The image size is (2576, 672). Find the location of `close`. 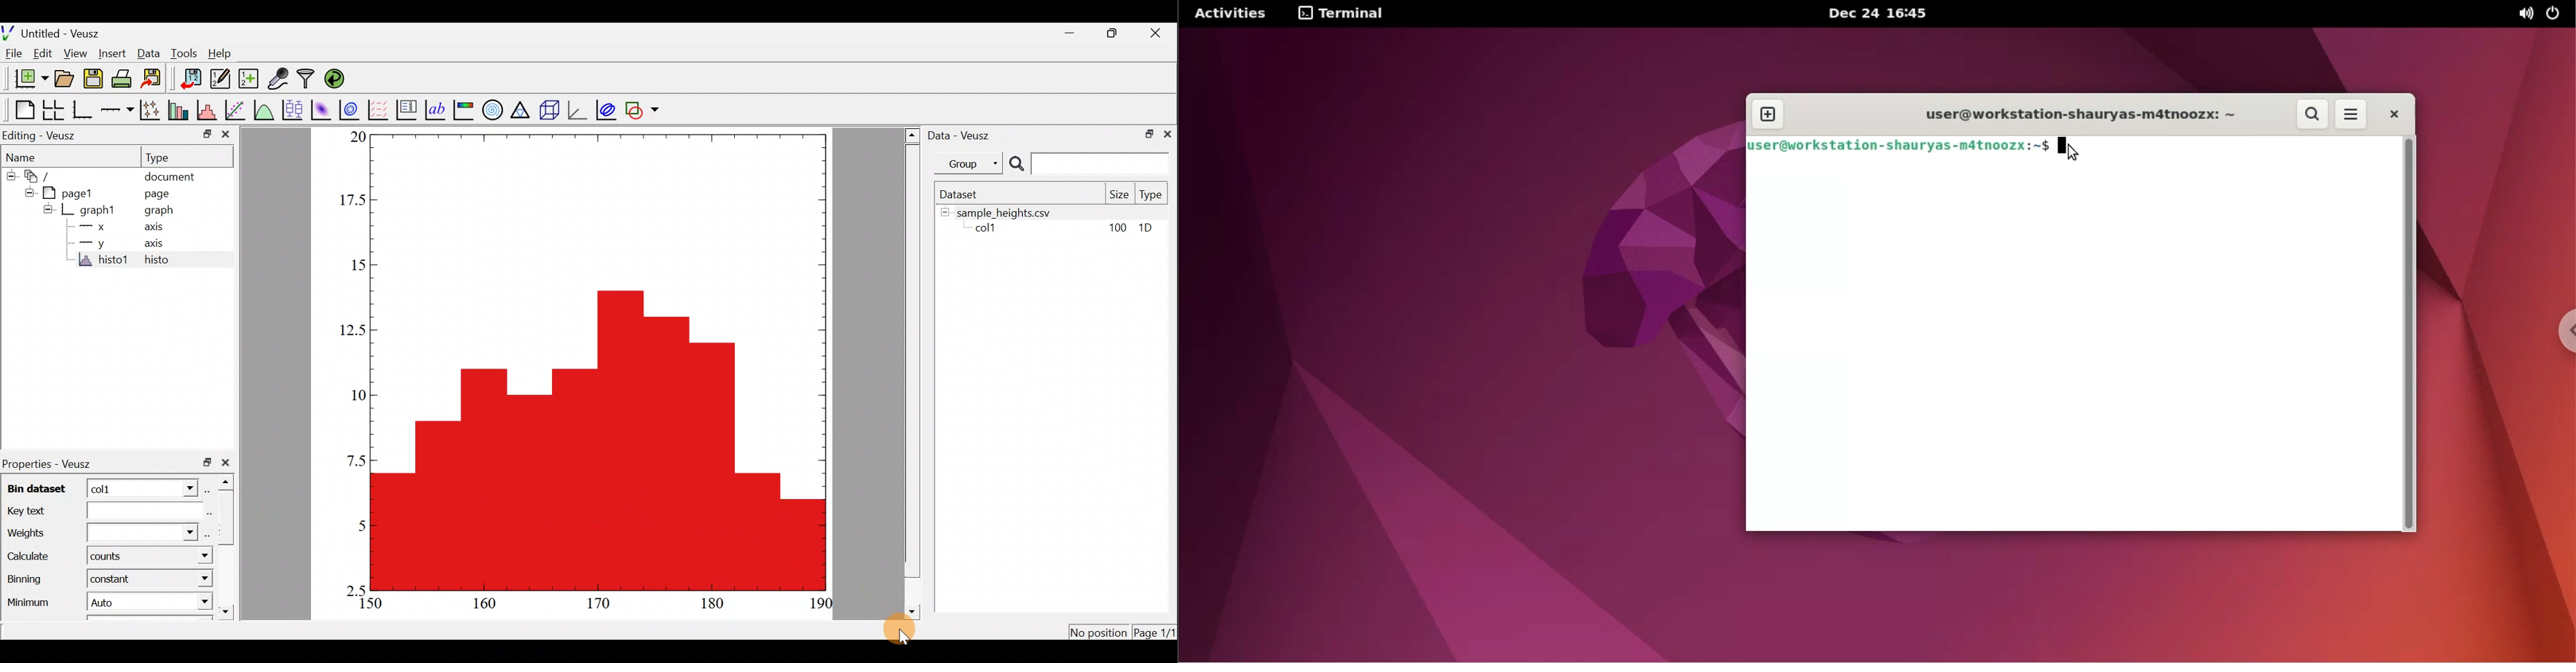

close is located at coordinates (1170, 134).